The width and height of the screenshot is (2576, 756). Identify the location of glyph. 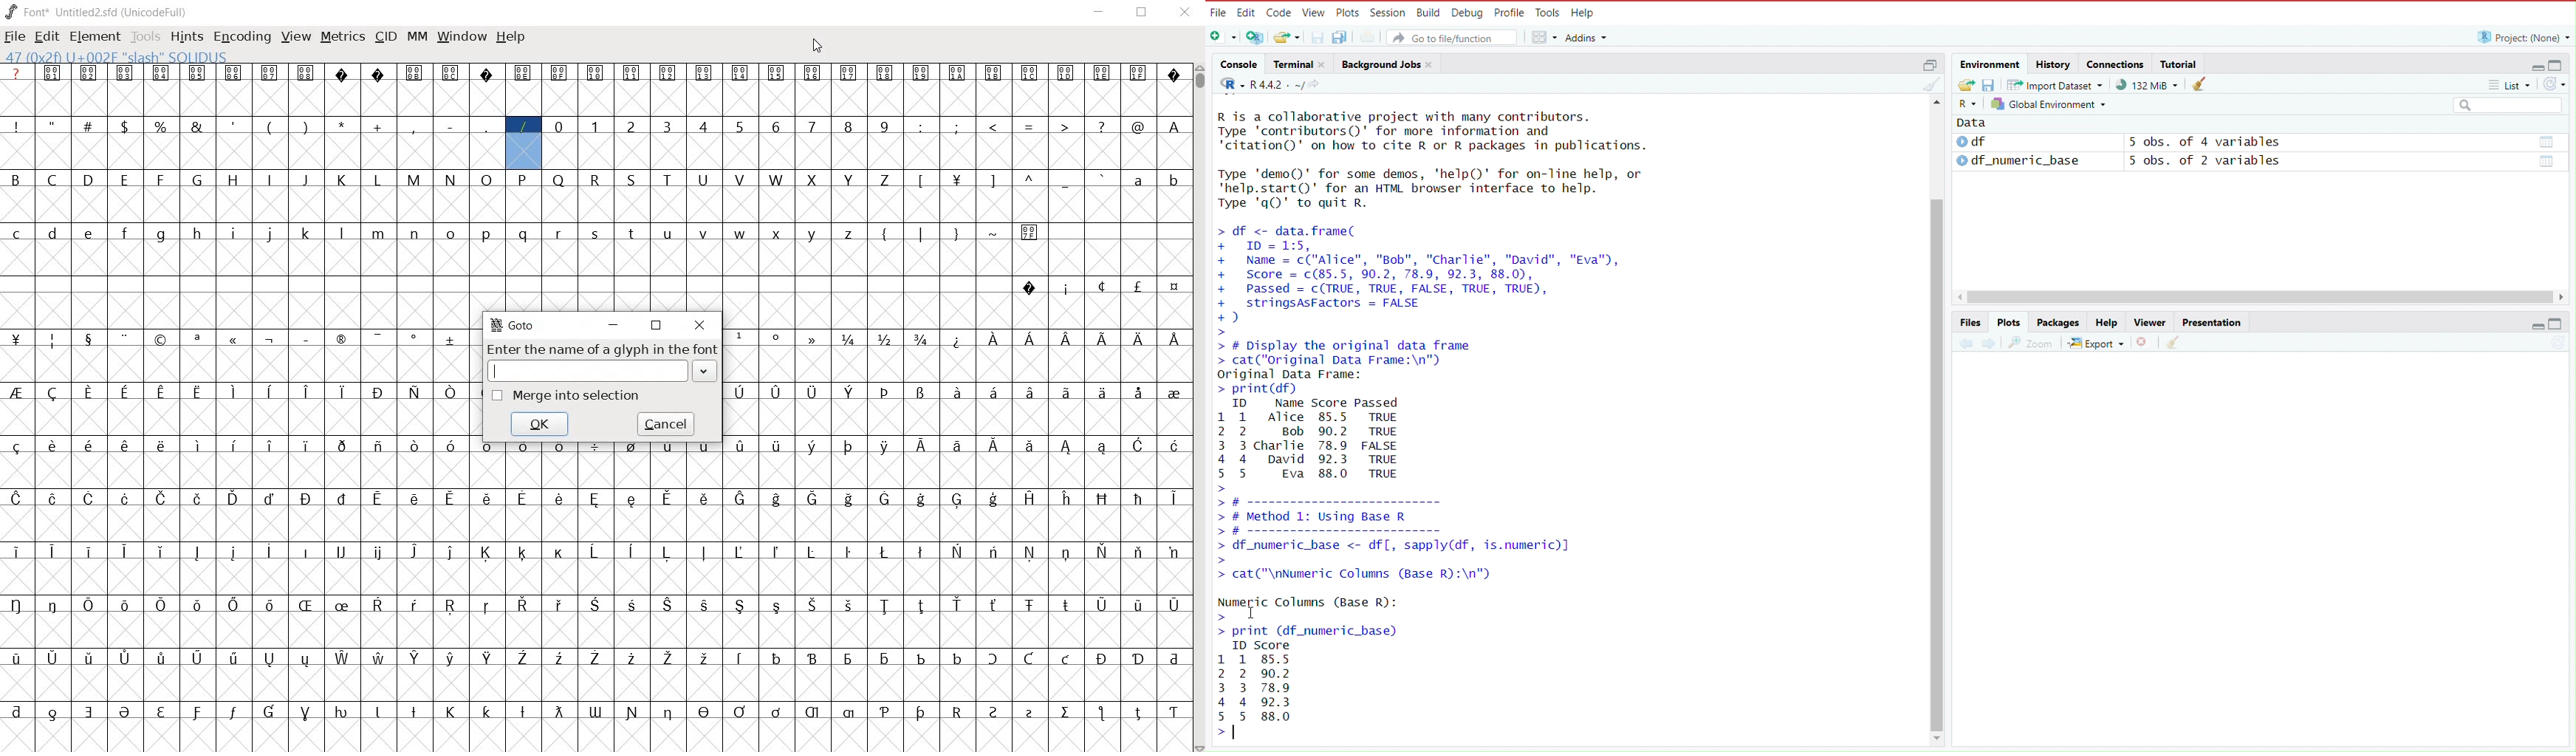
(125, 73).